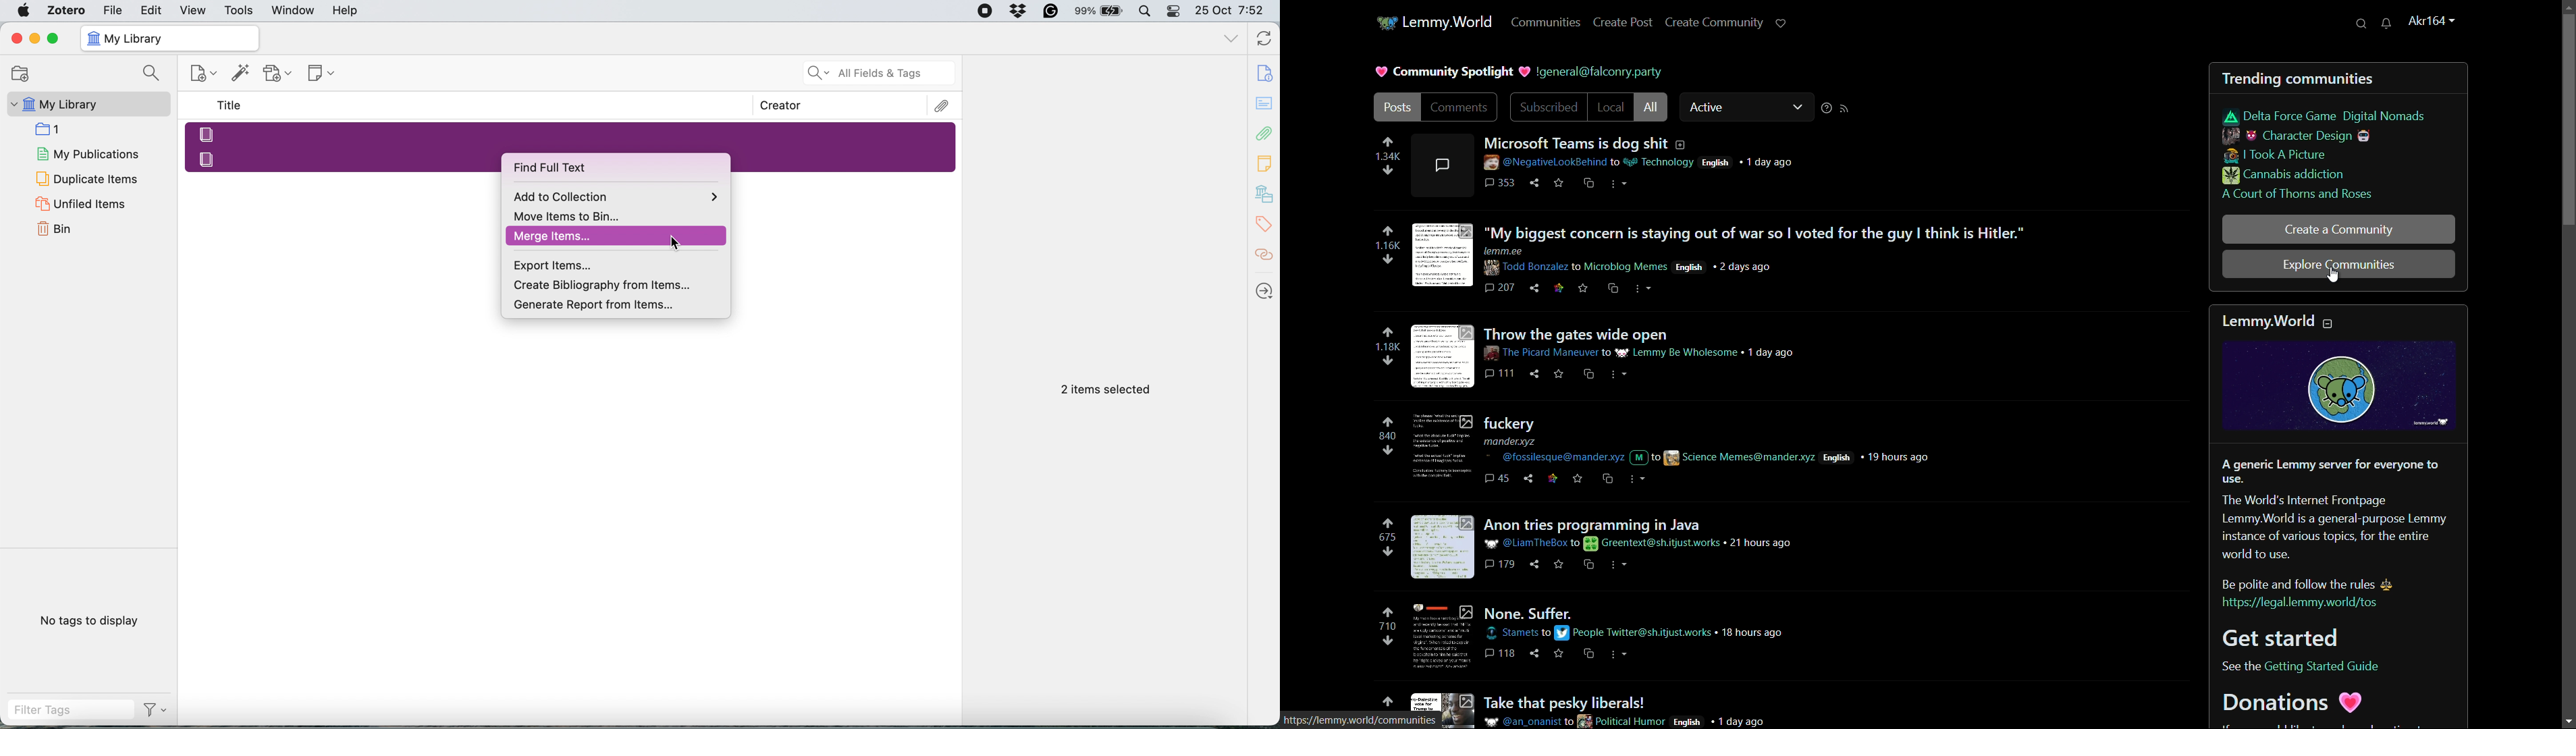  What do you see at coordinates (1443, 165) in the screenshot?
I see `comment` at bounding box center [1443, 165].